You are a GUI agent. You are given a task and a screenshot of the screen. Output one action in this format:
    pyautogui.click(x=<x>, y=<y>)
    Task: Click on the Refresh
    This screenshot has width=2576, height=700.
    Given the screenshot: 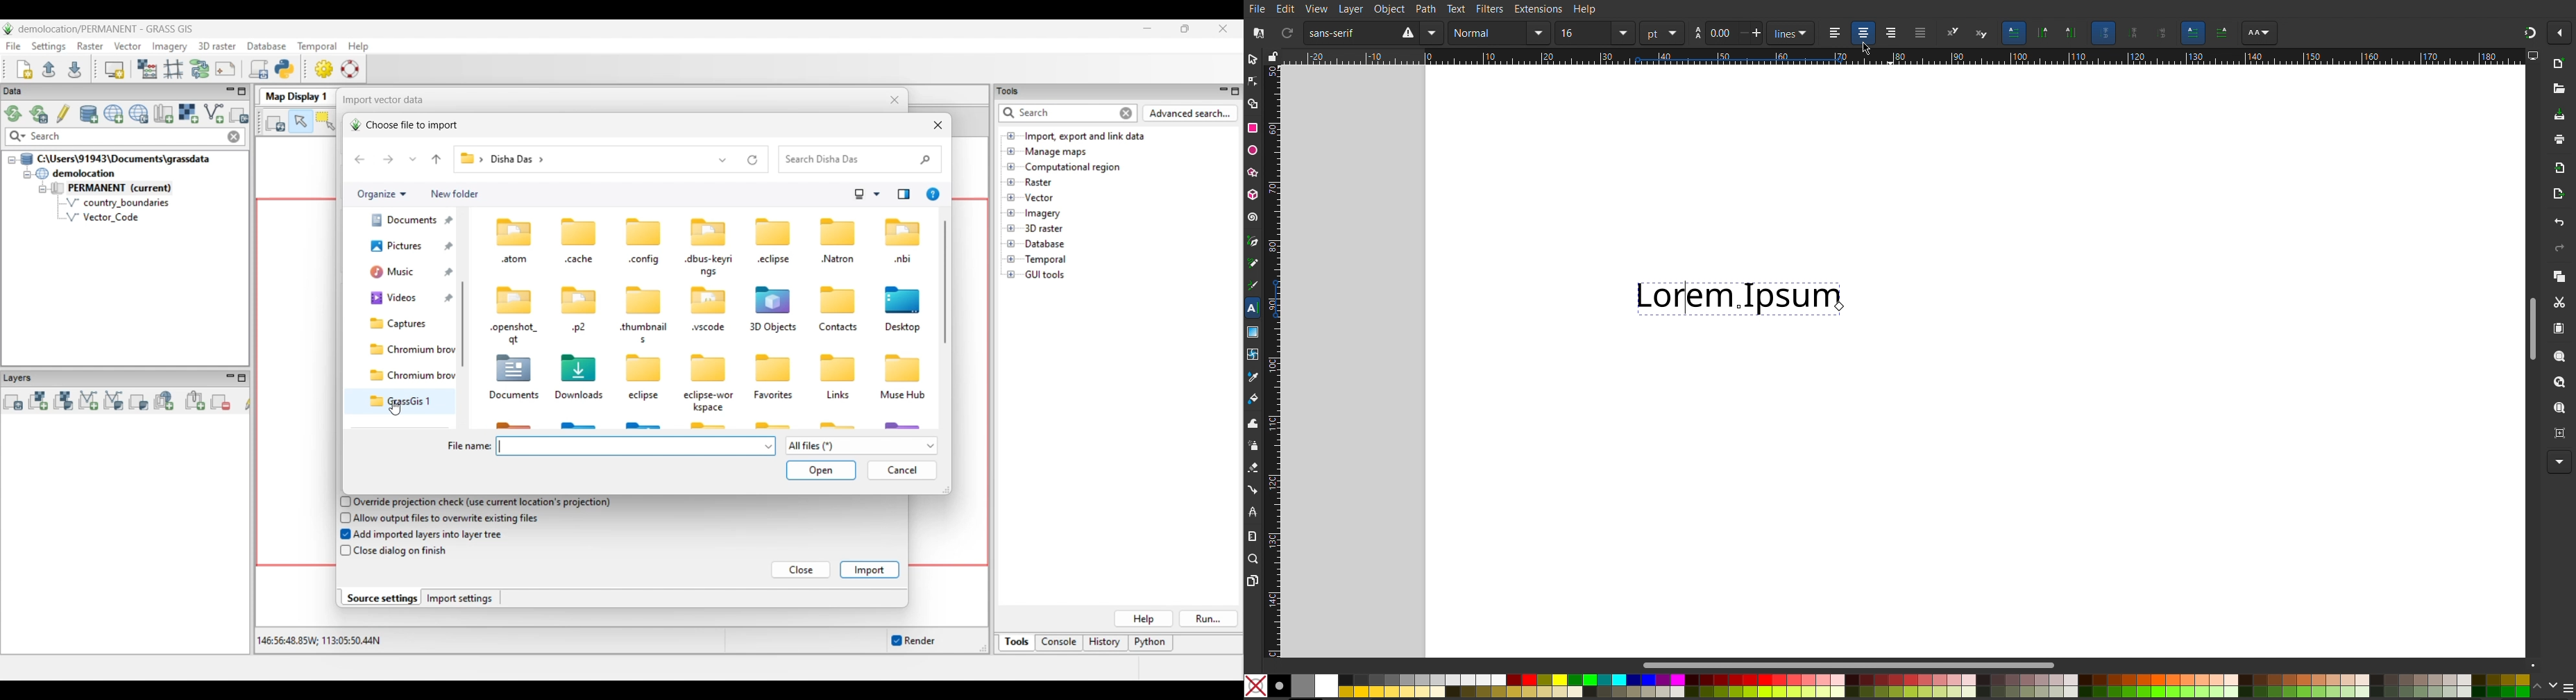 What is the action you would take?
    pyautogui.click(x=1285, y=32)
    